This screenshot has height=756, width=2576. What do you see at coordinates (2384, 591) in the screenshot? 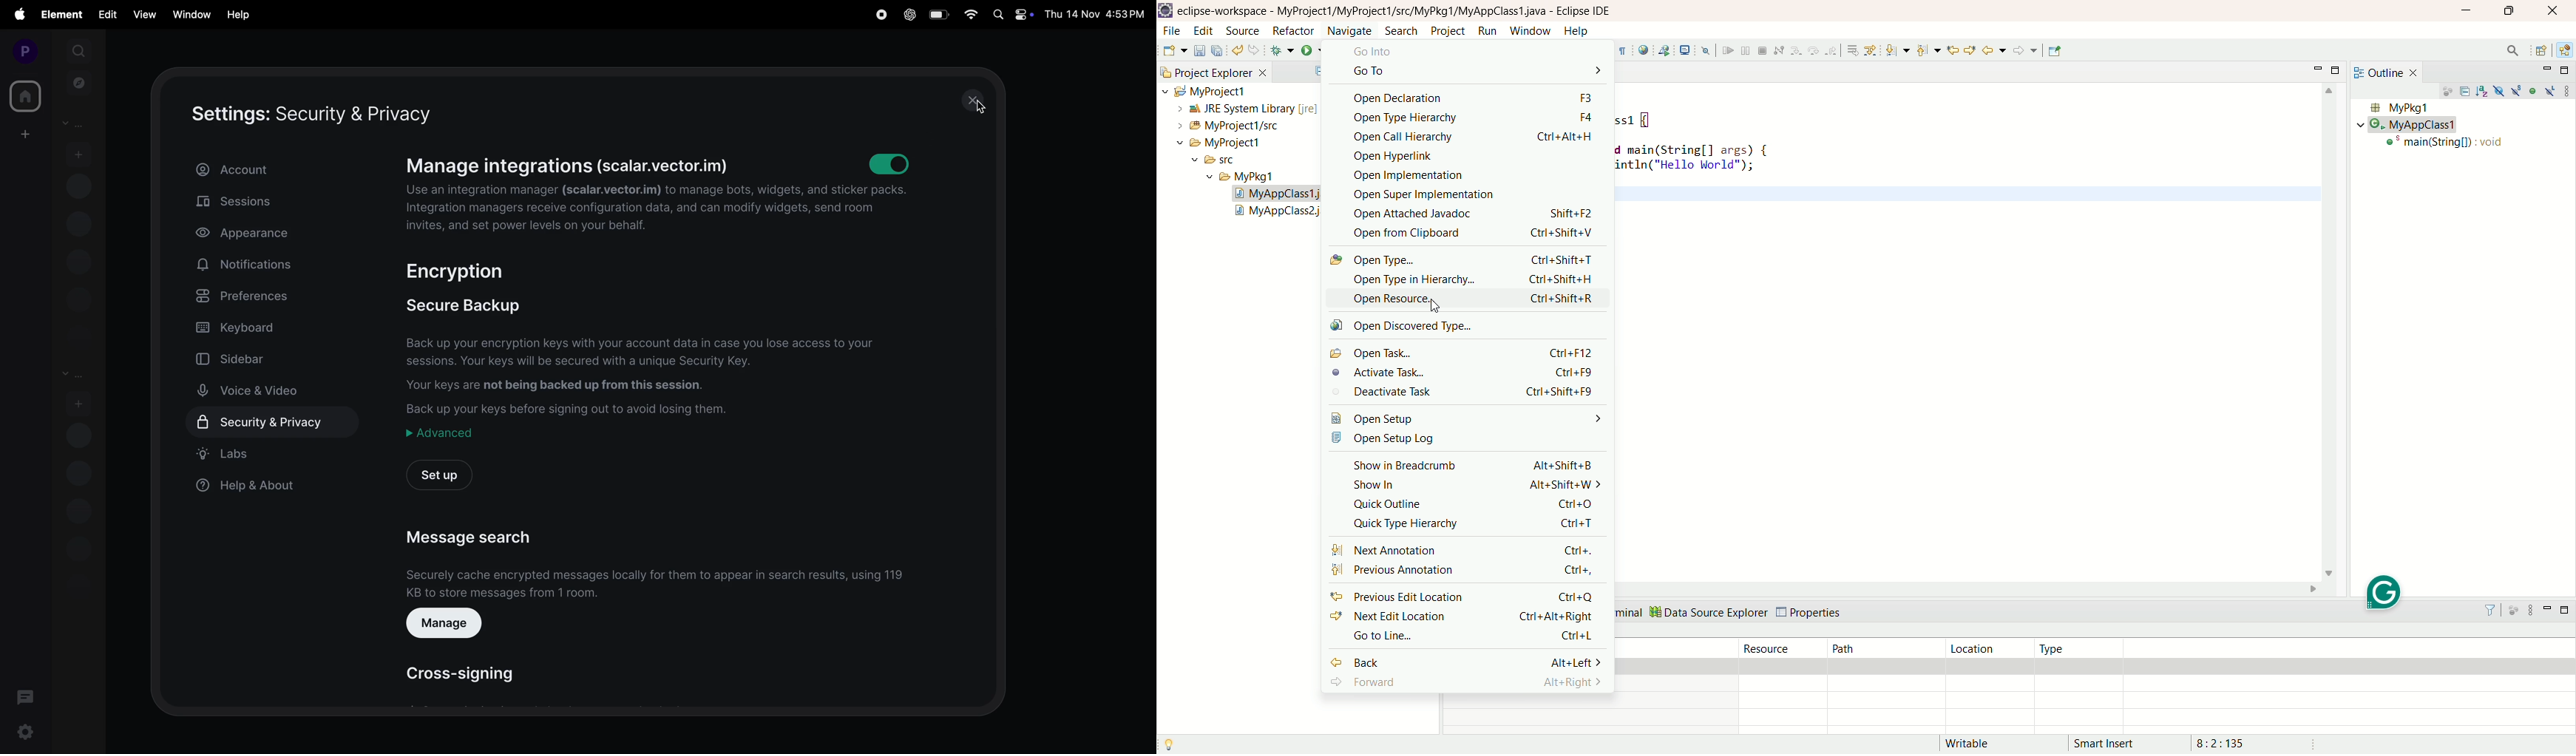
I see `Grammarly logo` at bounding box center [2384, 591].